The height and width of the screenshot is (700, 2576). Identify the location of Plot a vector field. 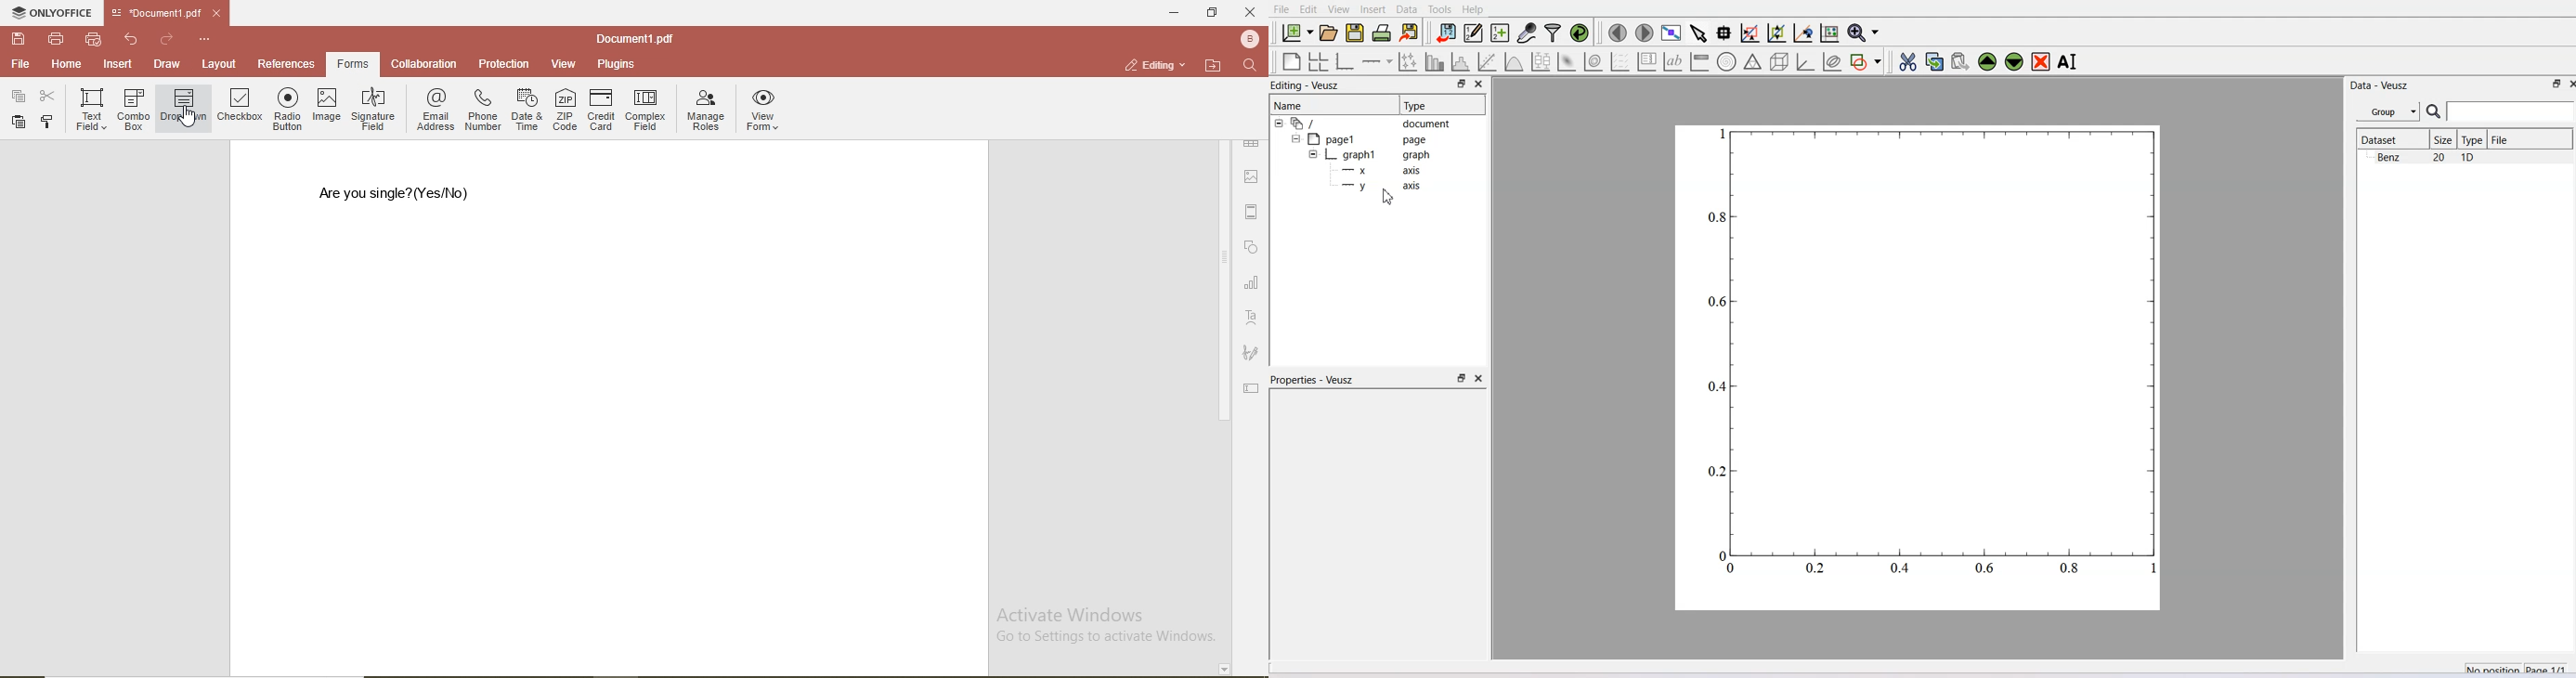
(1620, 62).